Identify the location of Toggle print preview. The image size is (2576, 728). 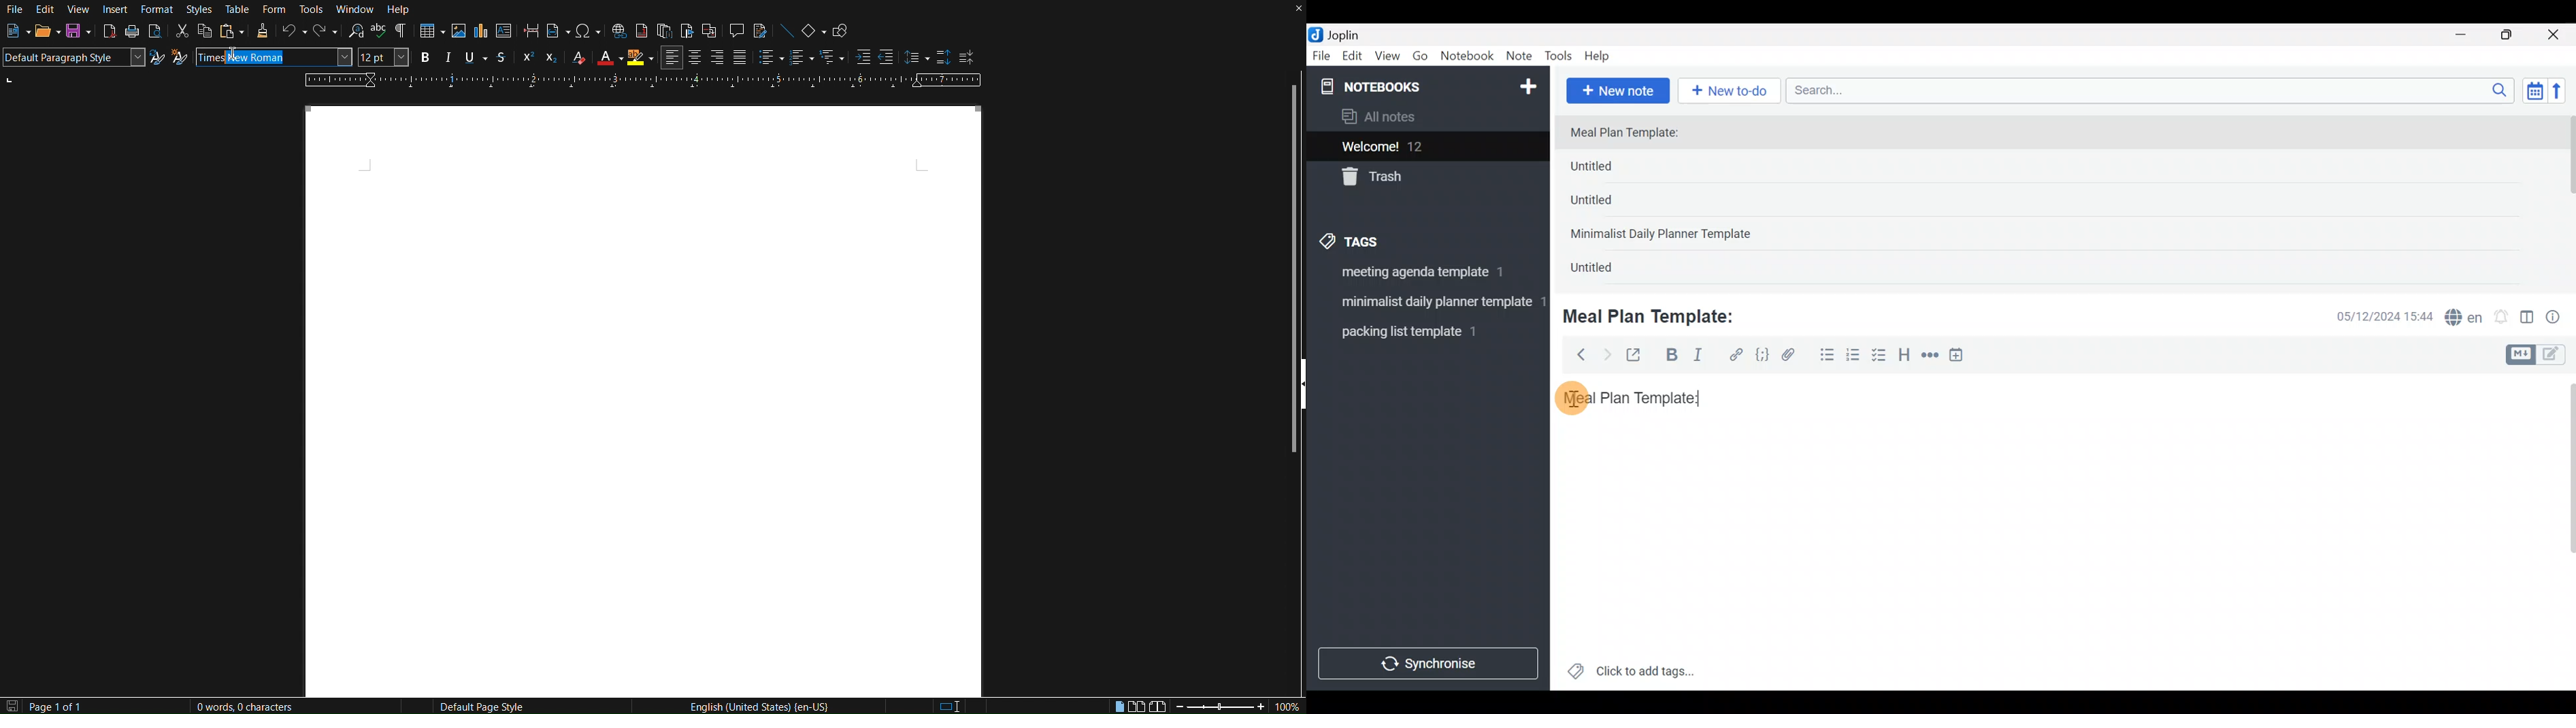
(155, 33).